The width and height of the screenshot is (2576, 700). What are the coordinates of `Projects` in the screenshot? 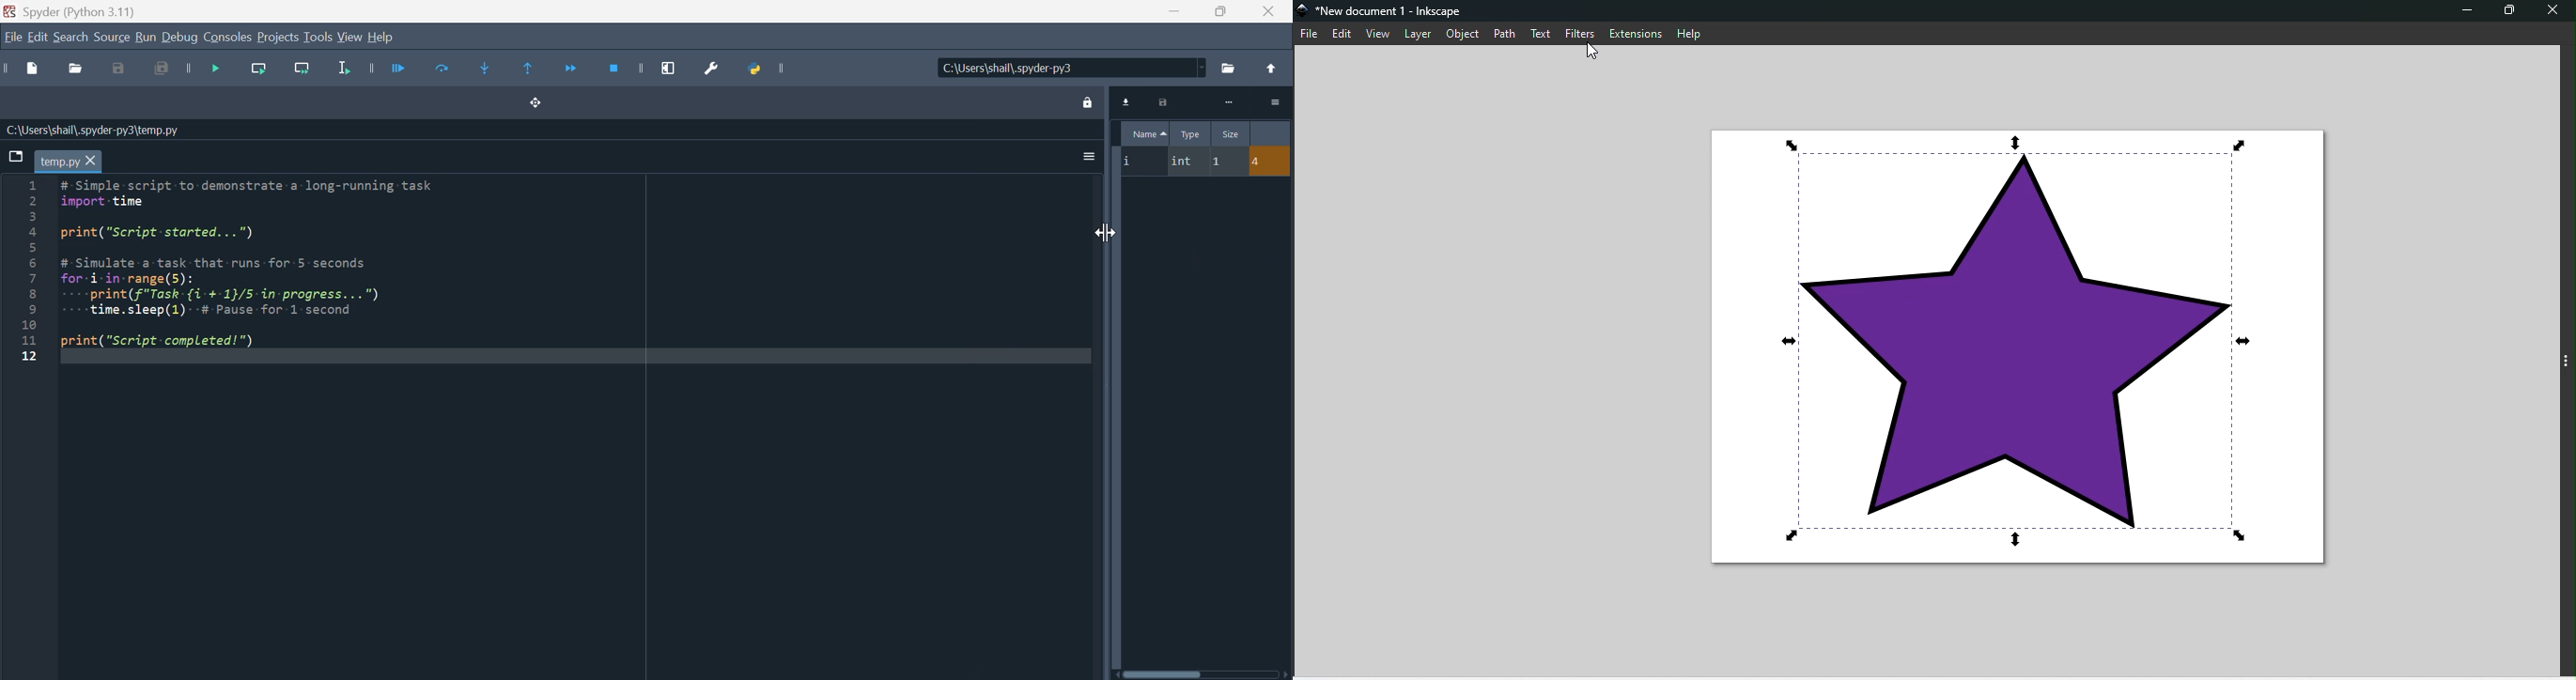 It's located at (278, 38).